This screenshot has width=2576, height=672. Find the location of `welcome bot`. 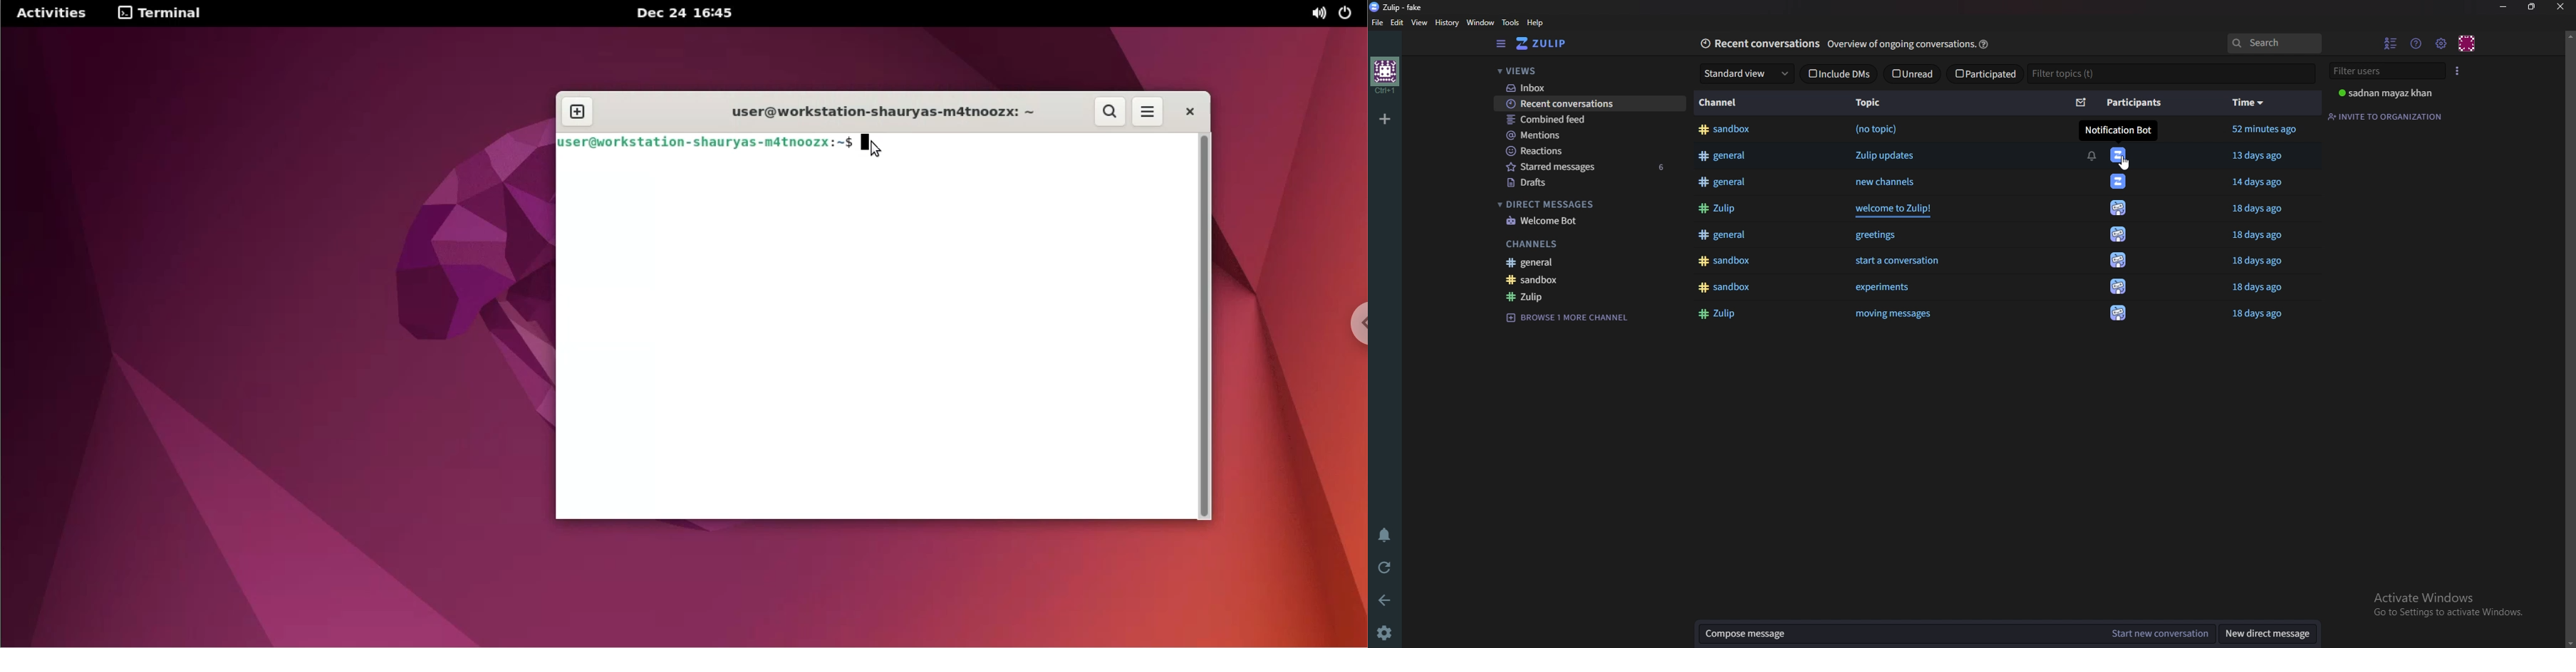

welcome bot is located at coordinates (1580, 222).